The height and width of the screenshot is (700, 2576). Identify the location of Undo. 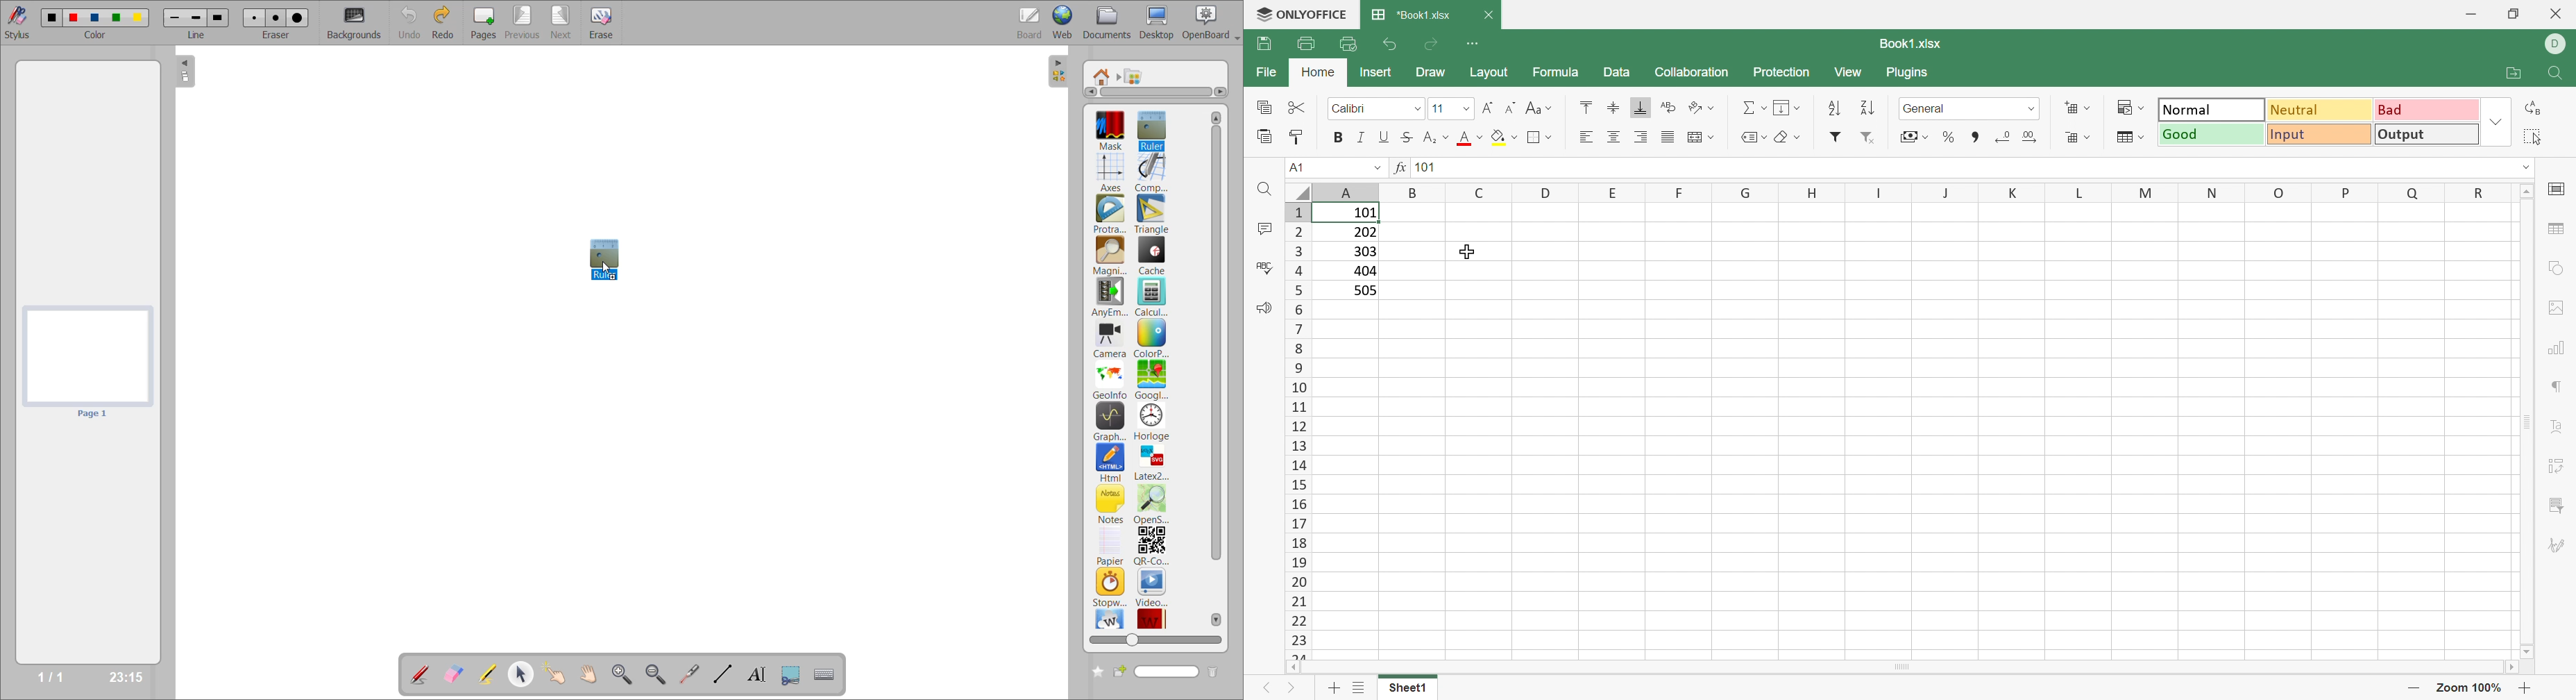
(1388, 42).